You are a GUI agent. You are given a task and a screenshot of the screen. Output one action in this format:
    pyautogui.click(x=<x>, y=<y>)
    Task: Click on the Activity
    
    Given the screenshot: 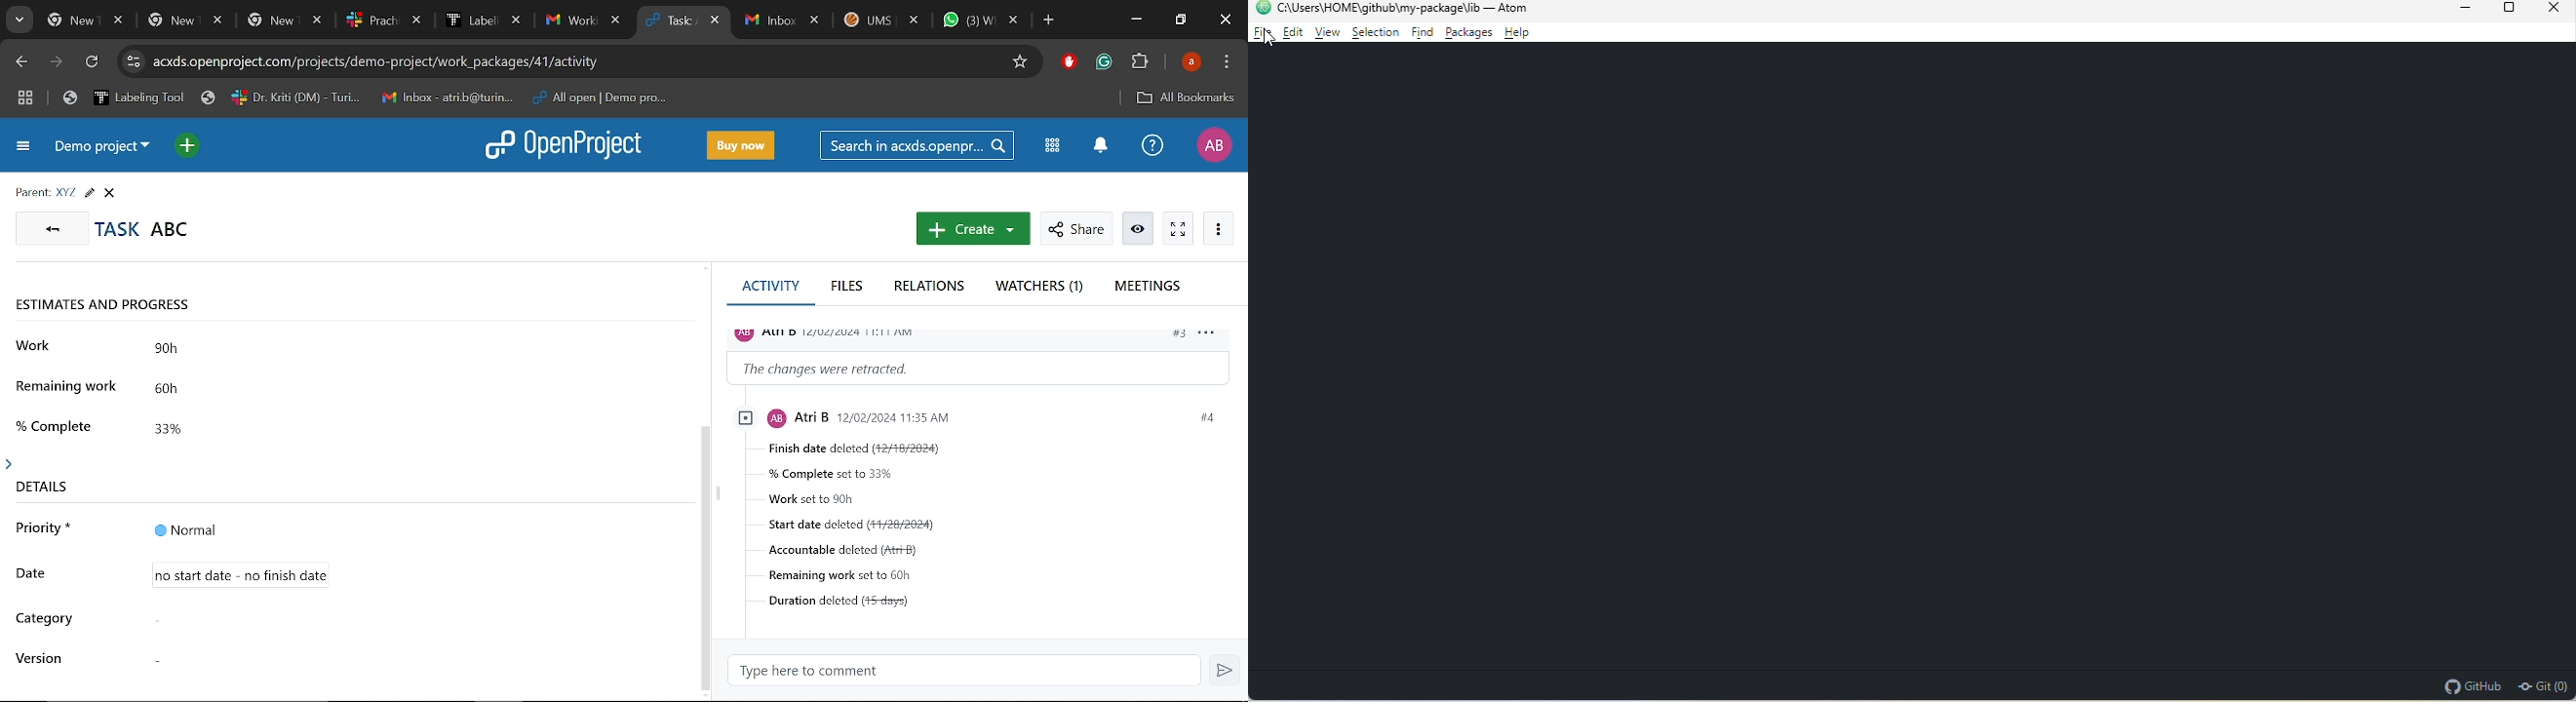 What is the action you would take?
    pyautogui.click(x=769, y=291)
    